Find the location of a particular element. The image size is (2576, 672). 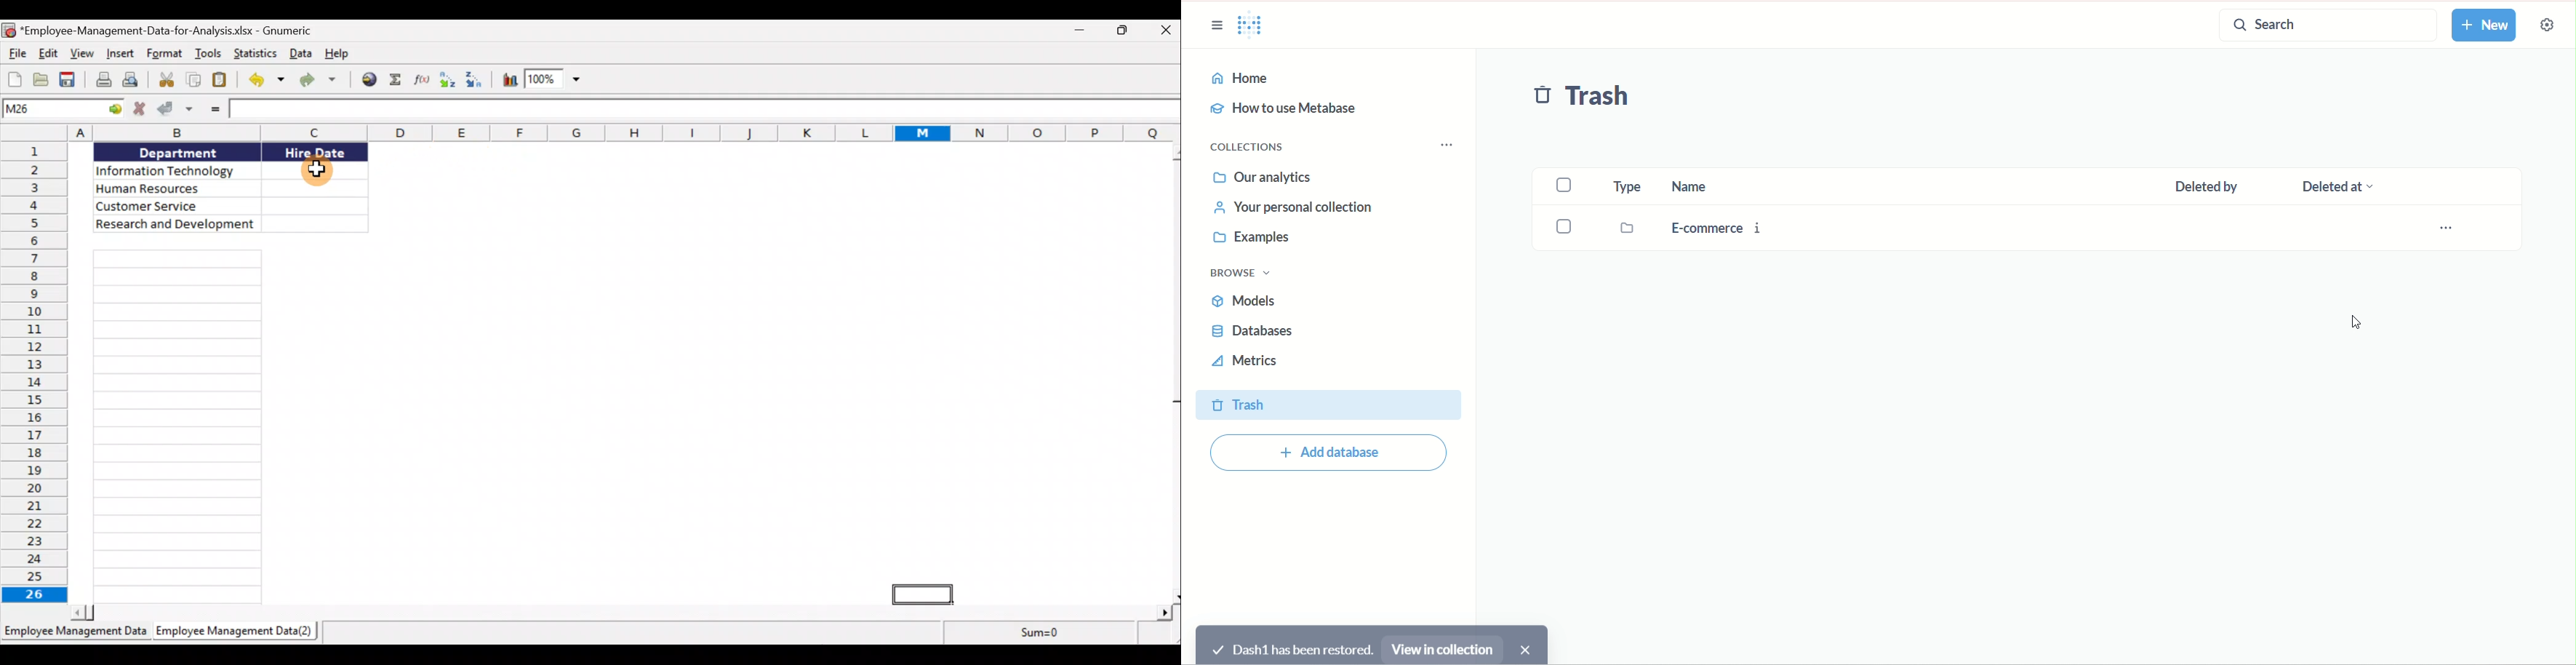

database is located at coordinates (1253, 330).